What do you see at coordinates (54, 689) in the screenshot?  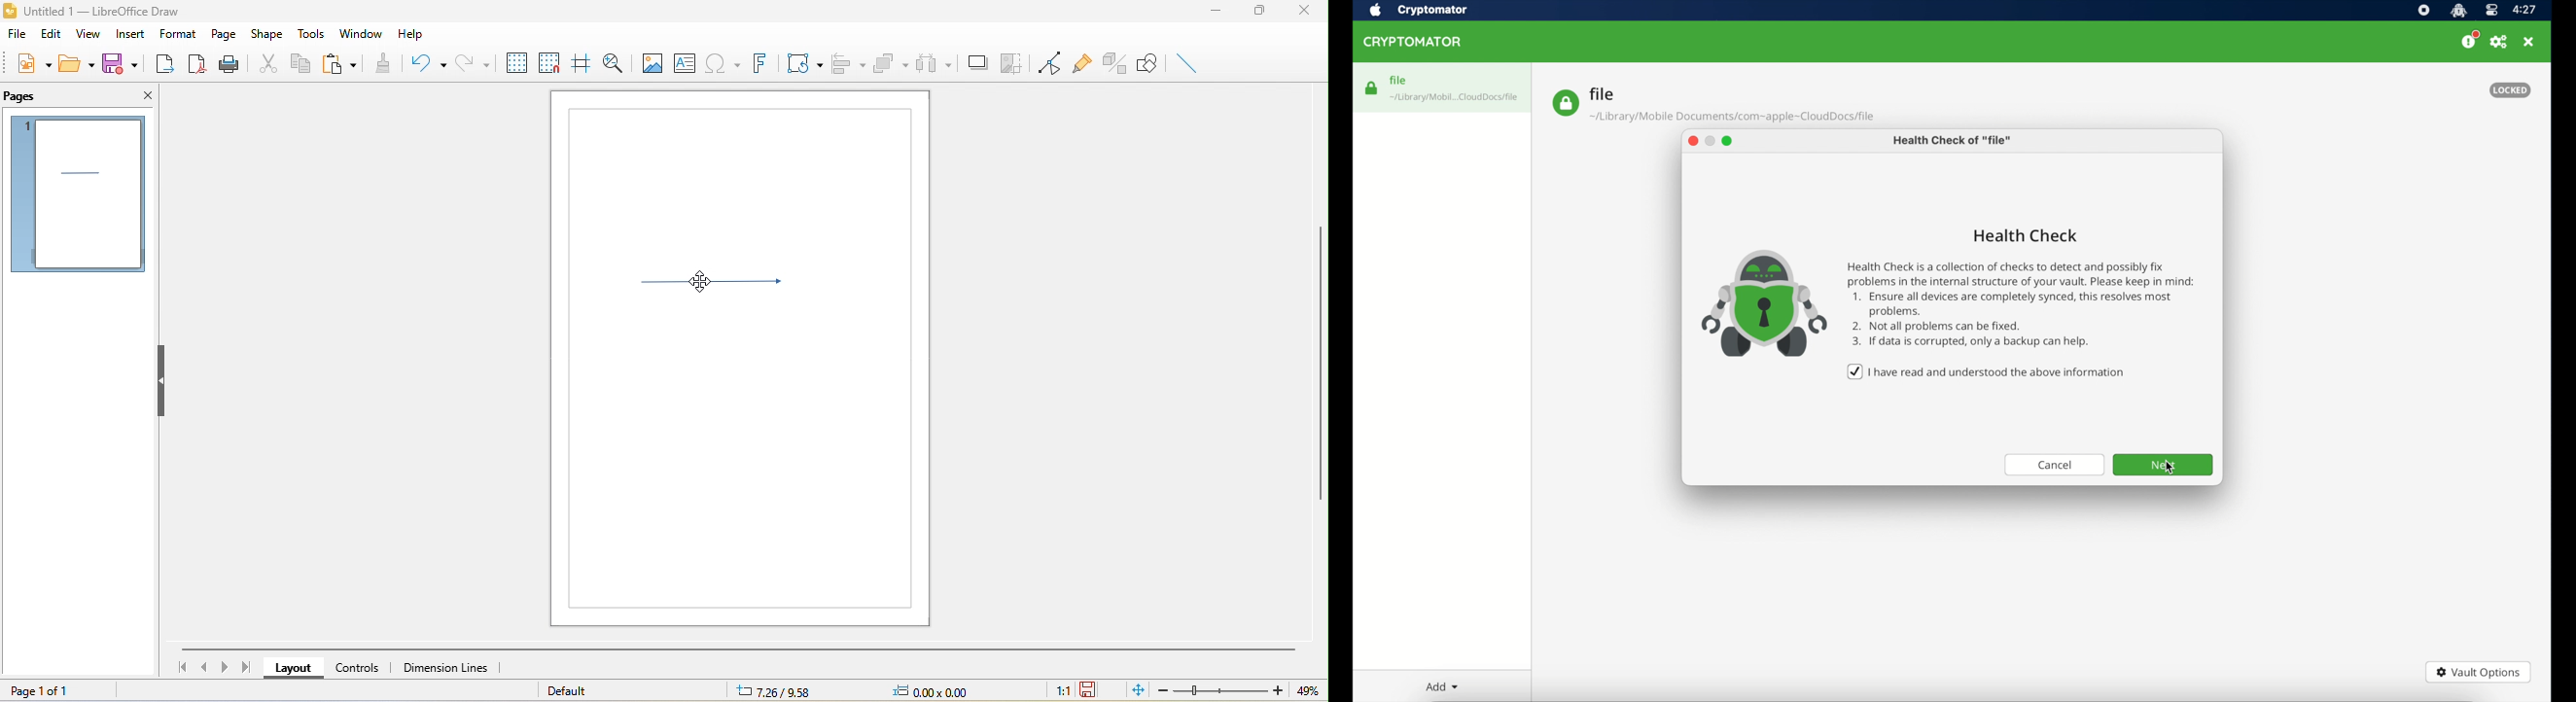 I see `page 1 of 1` at bounding box center [54, 689].